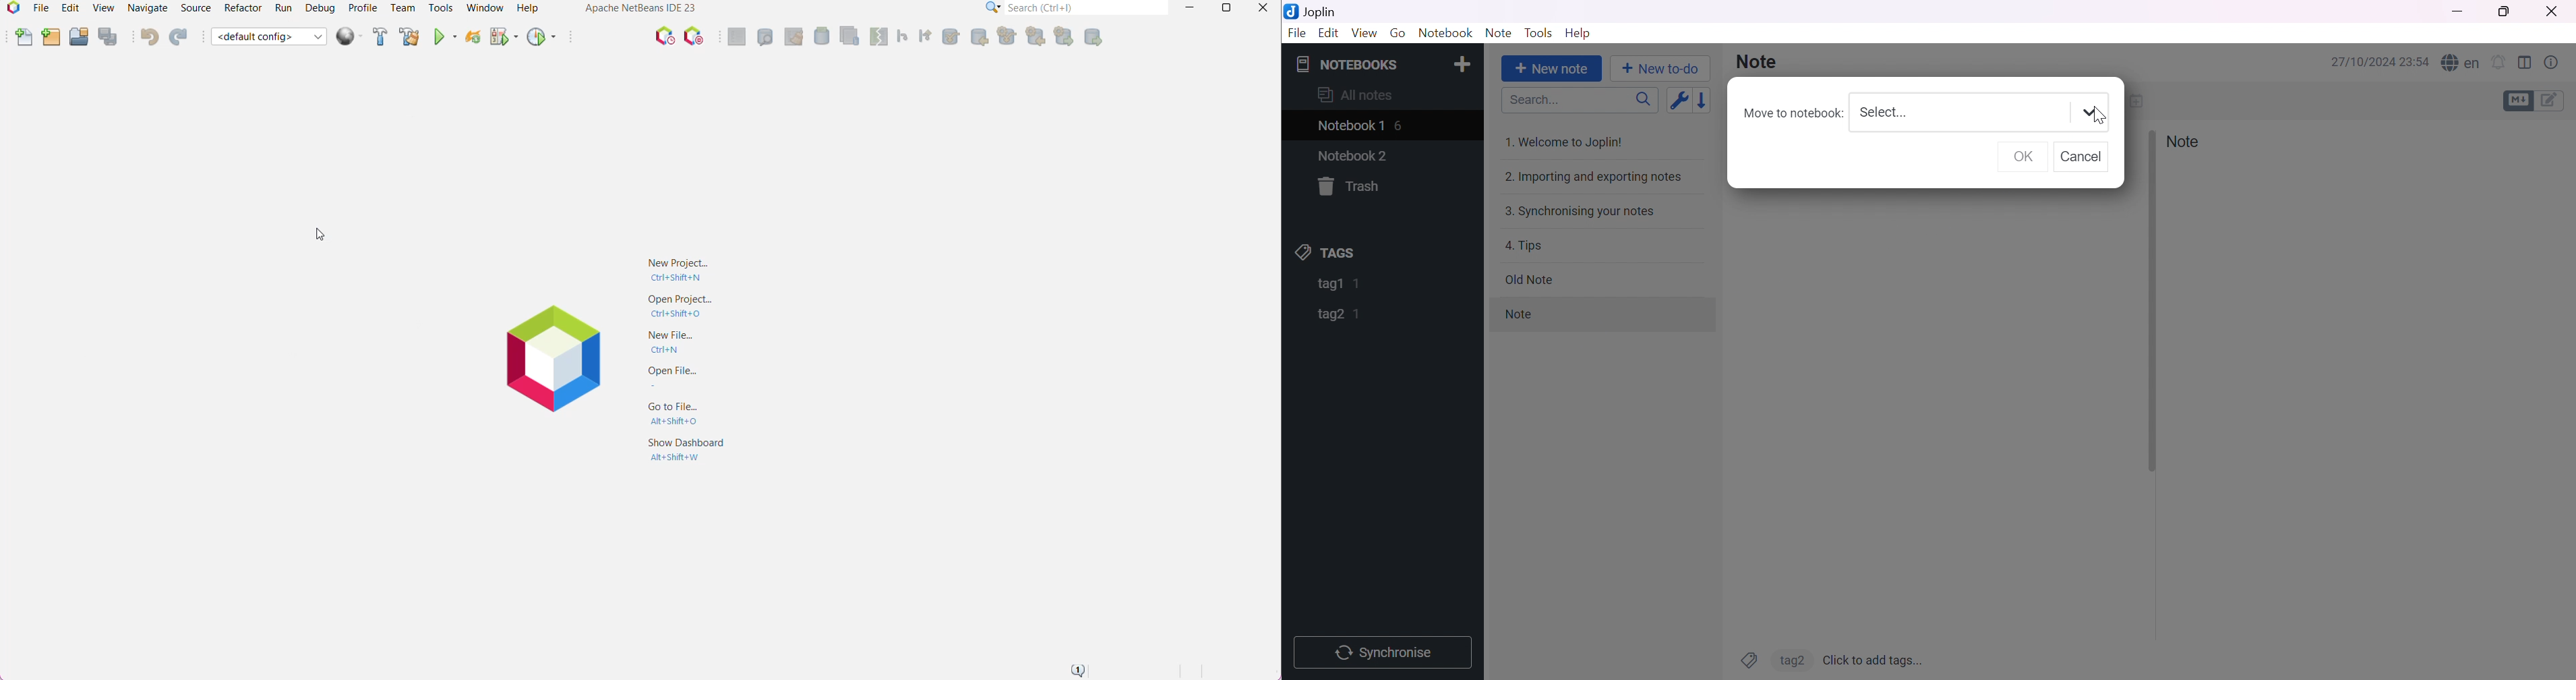 Image resolution: width=2576 pixels, height=700 pixels. I want to click on pointer Cursor, so click(318, 237).